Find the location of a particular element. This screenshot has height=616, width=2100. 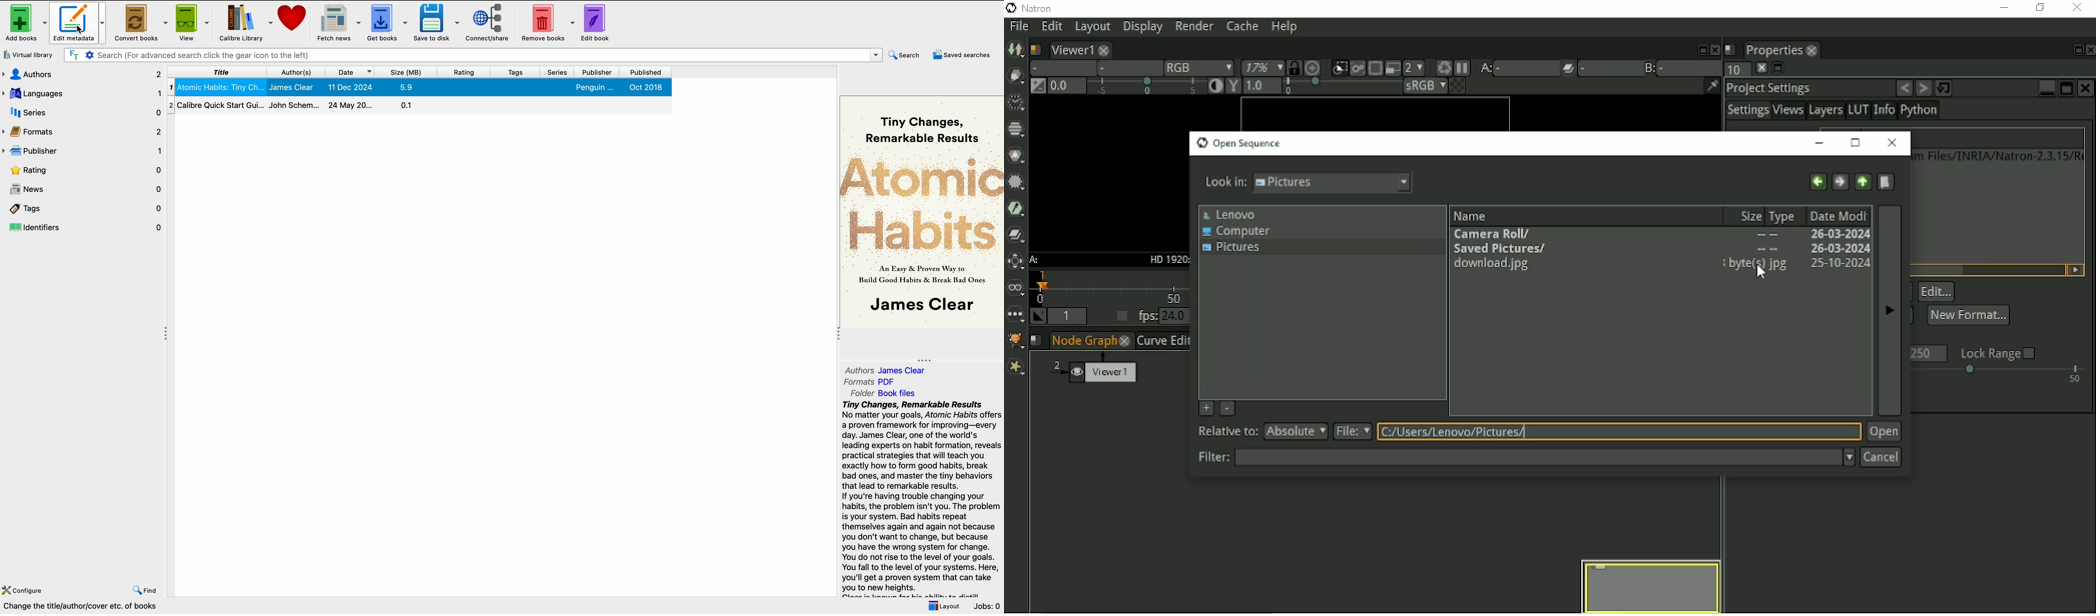

author(s) is located at coordinates (297, 72).